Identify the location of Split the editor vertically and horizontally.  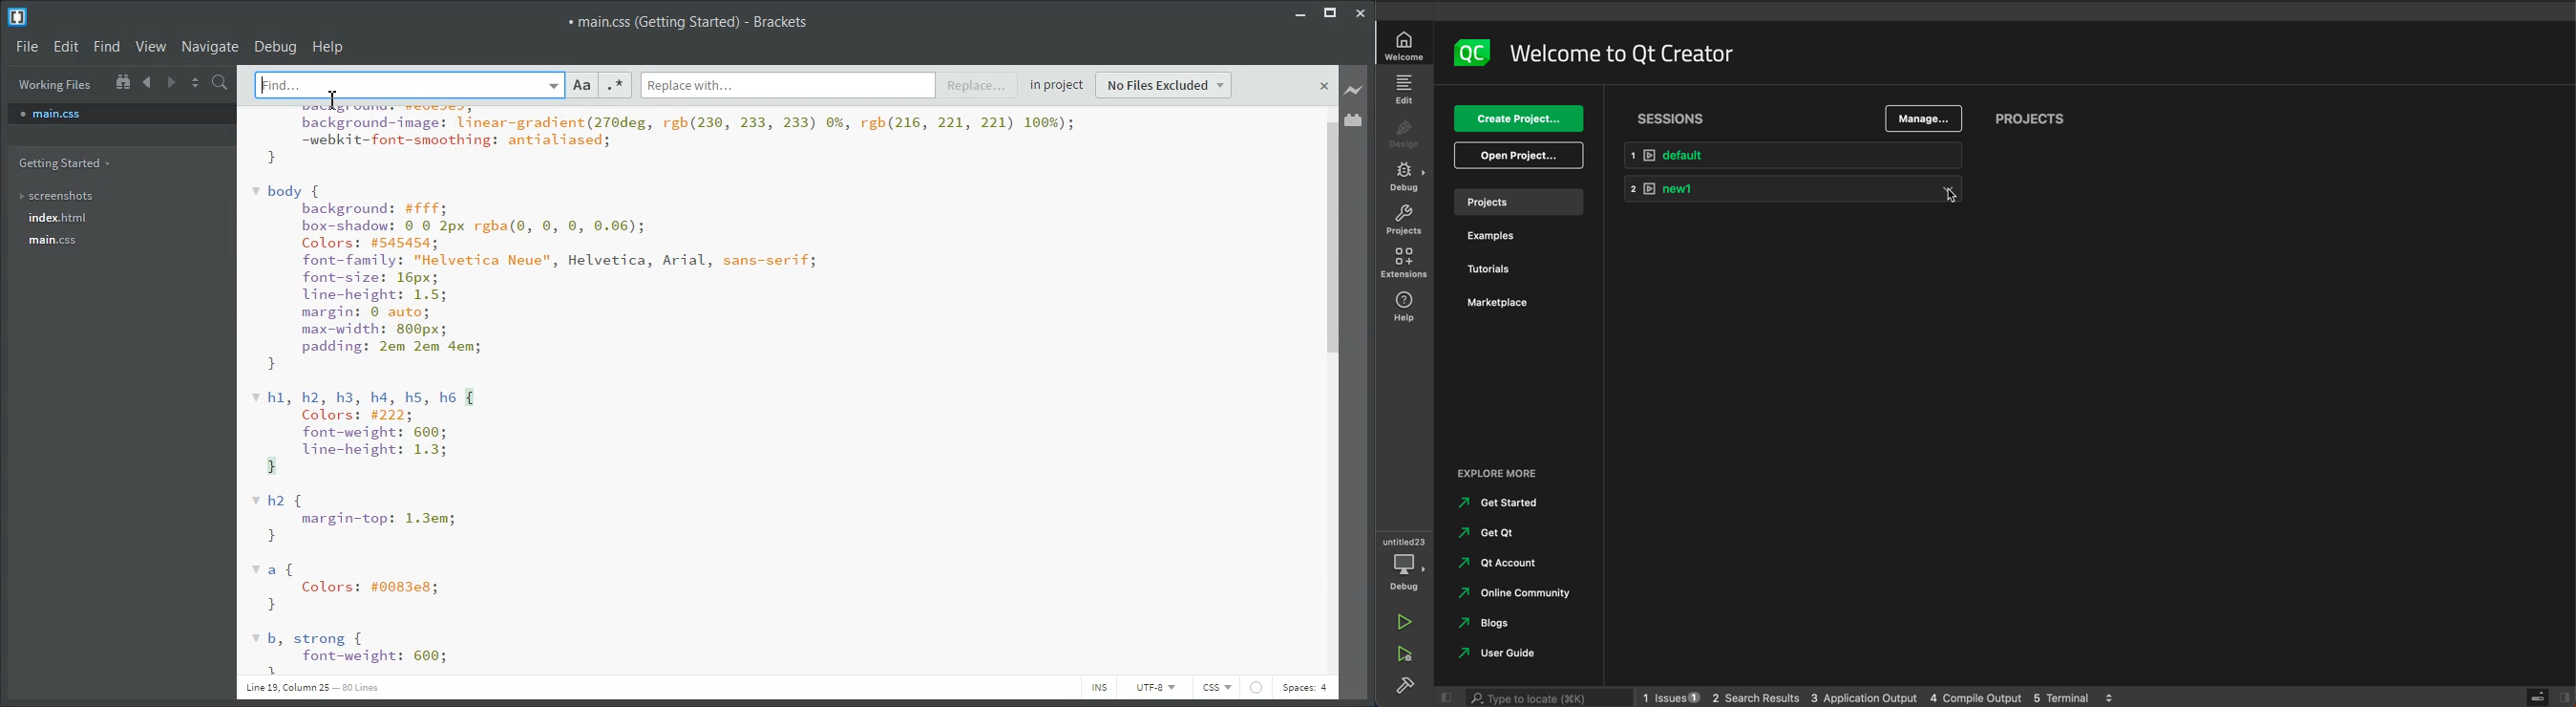
(196, 81).